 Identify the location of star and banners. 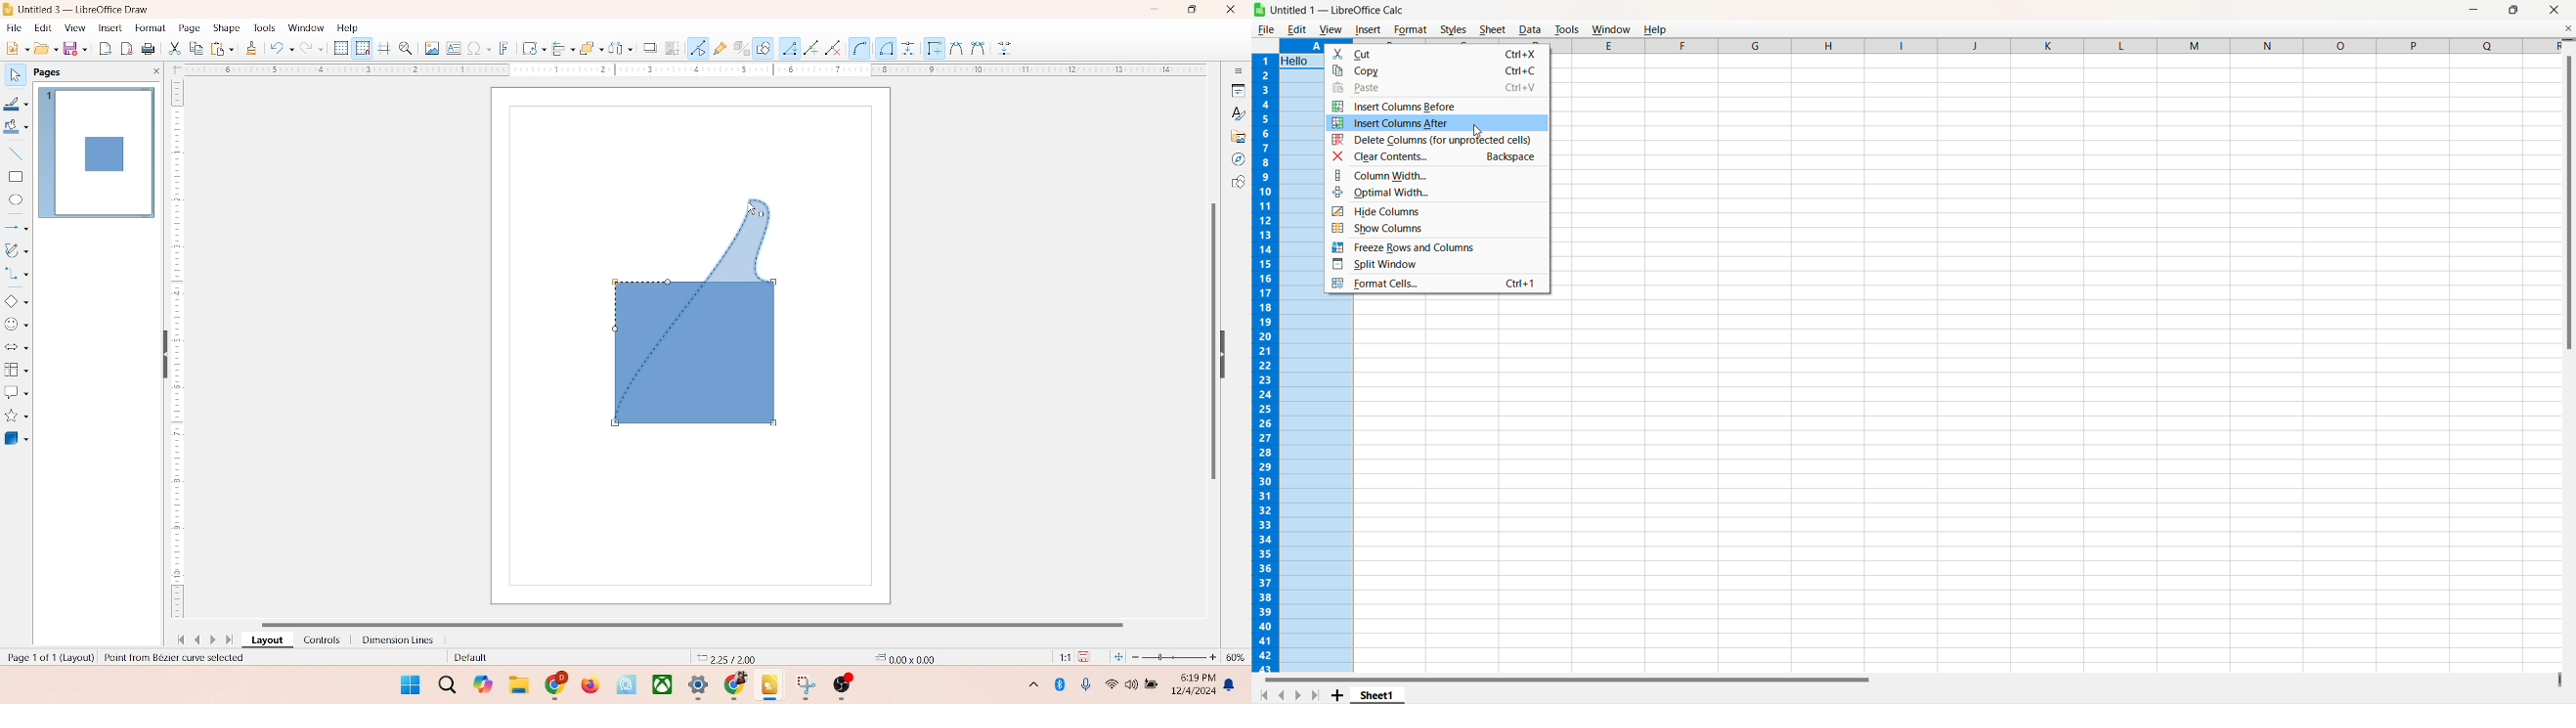
(19, 416).